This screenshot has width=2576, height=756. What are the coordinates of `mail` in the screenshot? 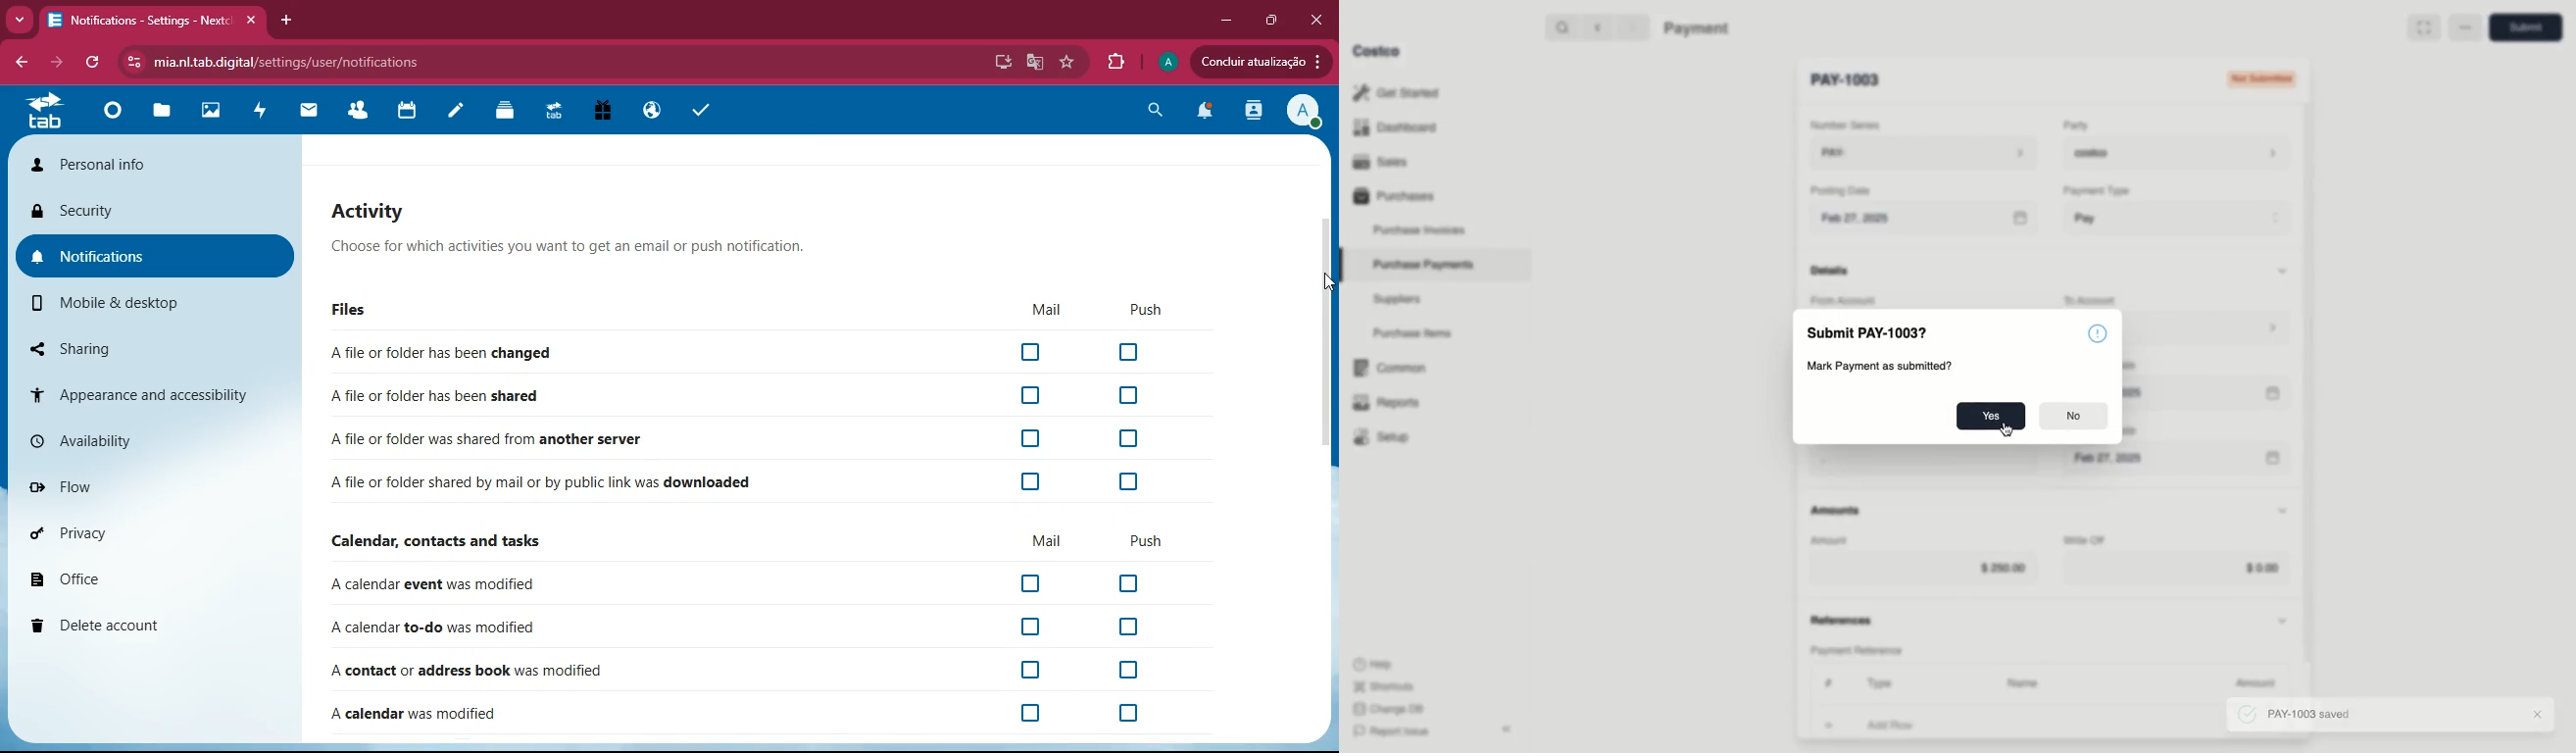 It's located at (1048, 541).